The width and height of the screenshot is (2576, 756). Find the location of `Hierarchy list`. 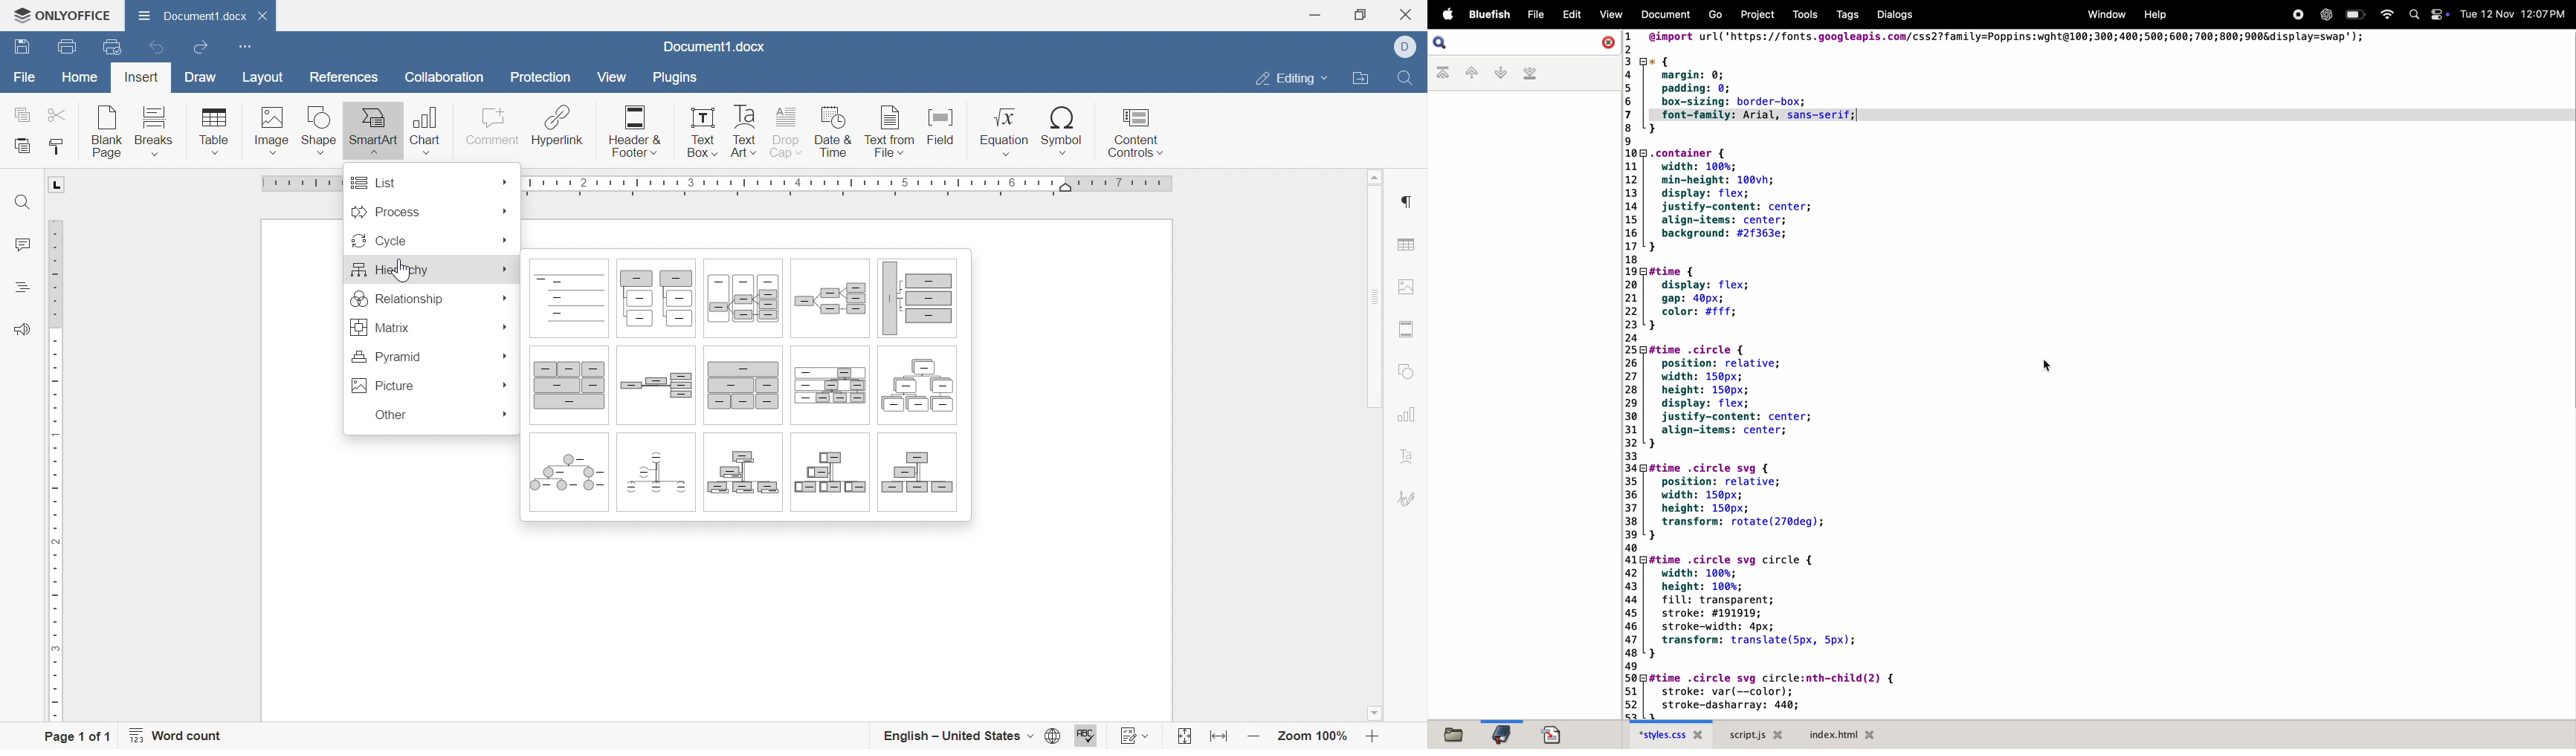

Hierarchy list is located at coordinates (653, 302).